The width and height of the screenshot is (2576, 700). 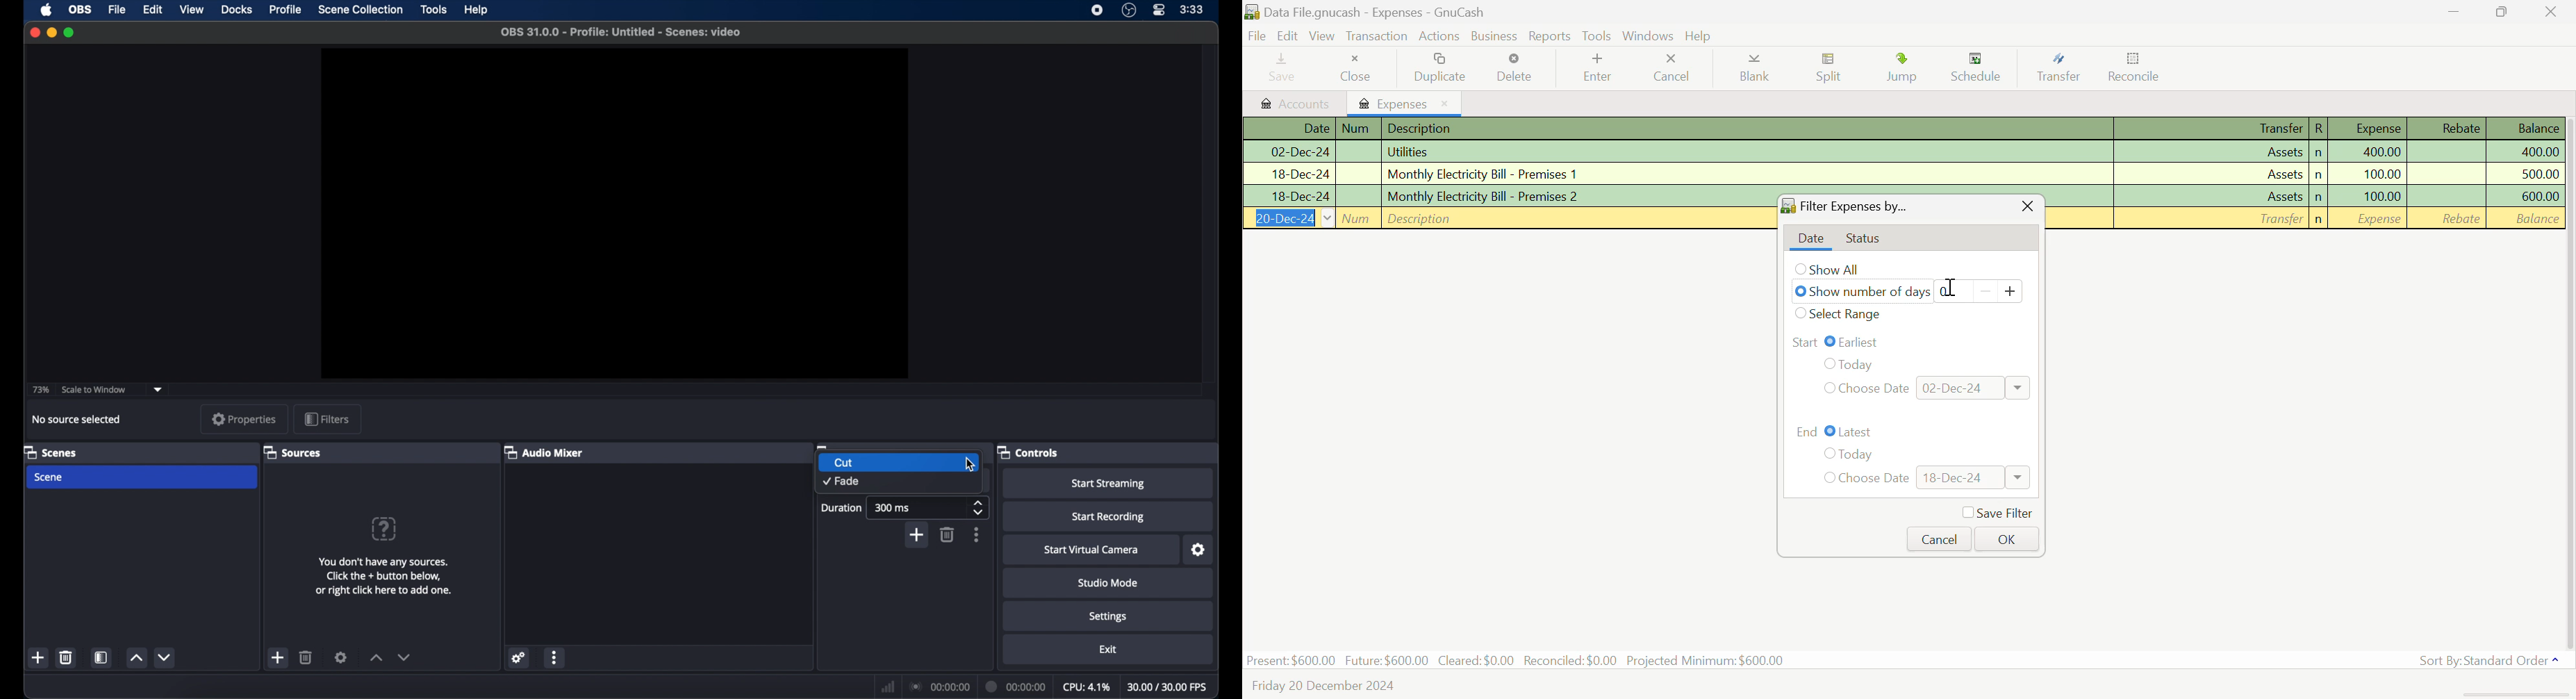 What do you see at coordinates (555, 657) in the screenshot?
I see `more options` at bounding box center [555, 657].